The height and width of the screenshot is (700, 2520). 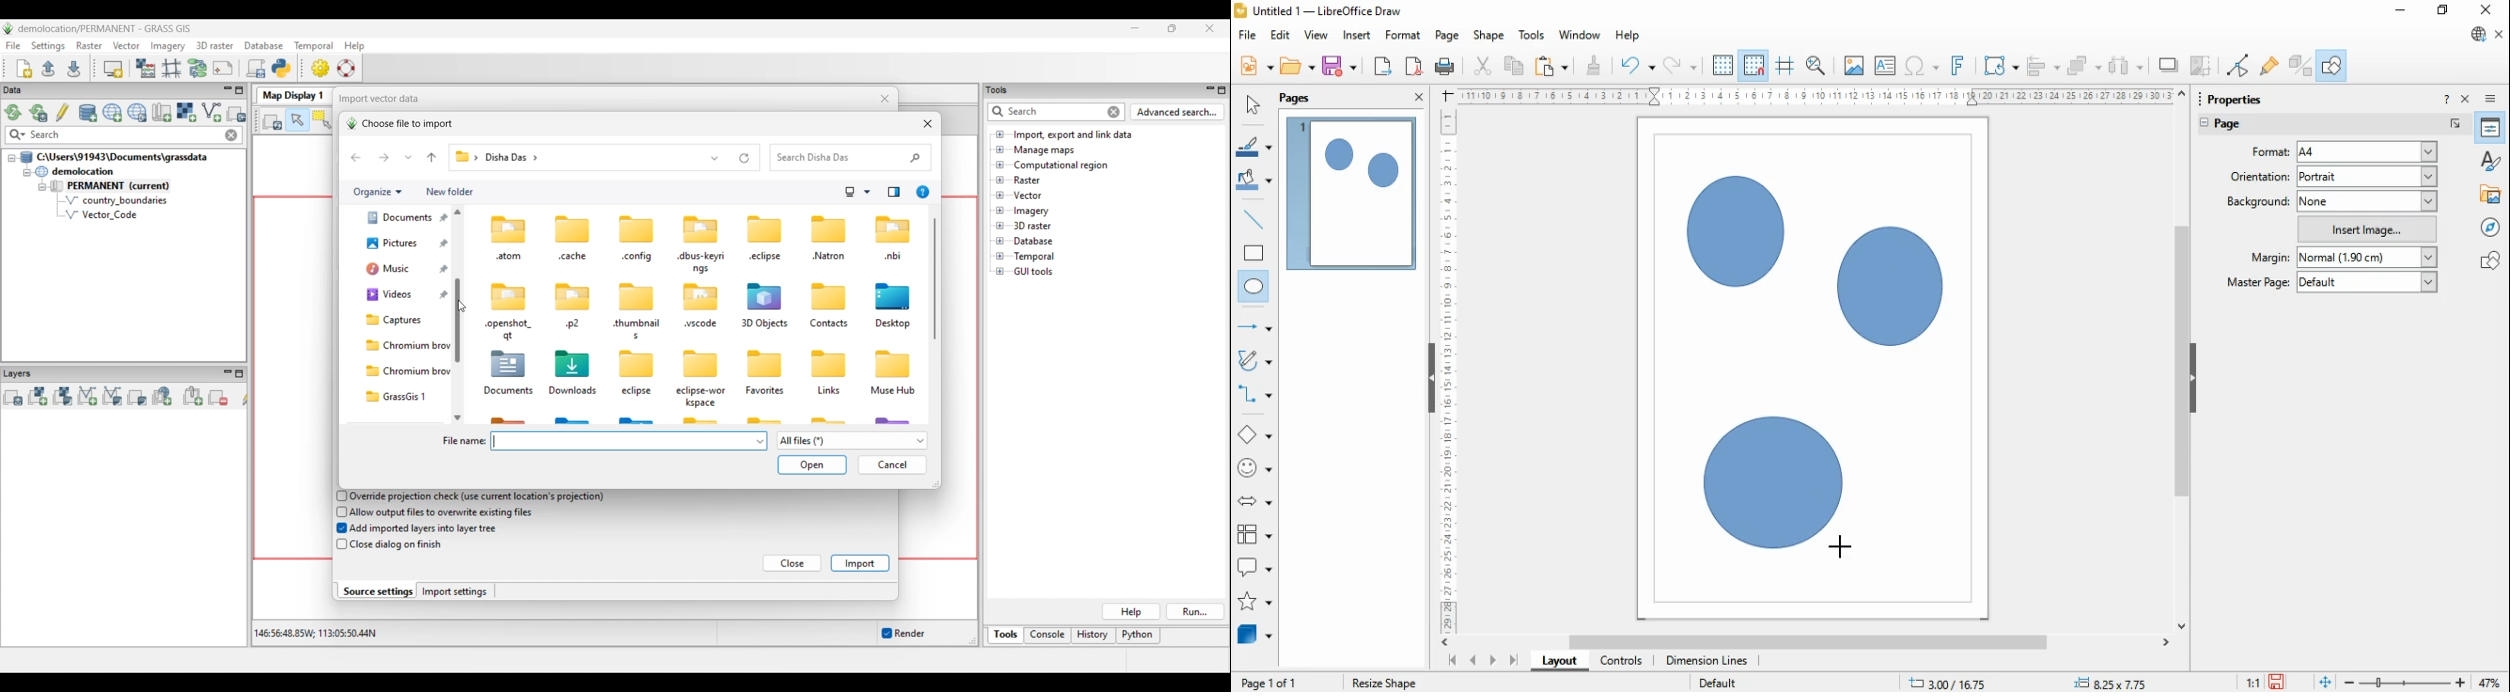 I want to click on insert special characters, so click(x=1923, y=65).